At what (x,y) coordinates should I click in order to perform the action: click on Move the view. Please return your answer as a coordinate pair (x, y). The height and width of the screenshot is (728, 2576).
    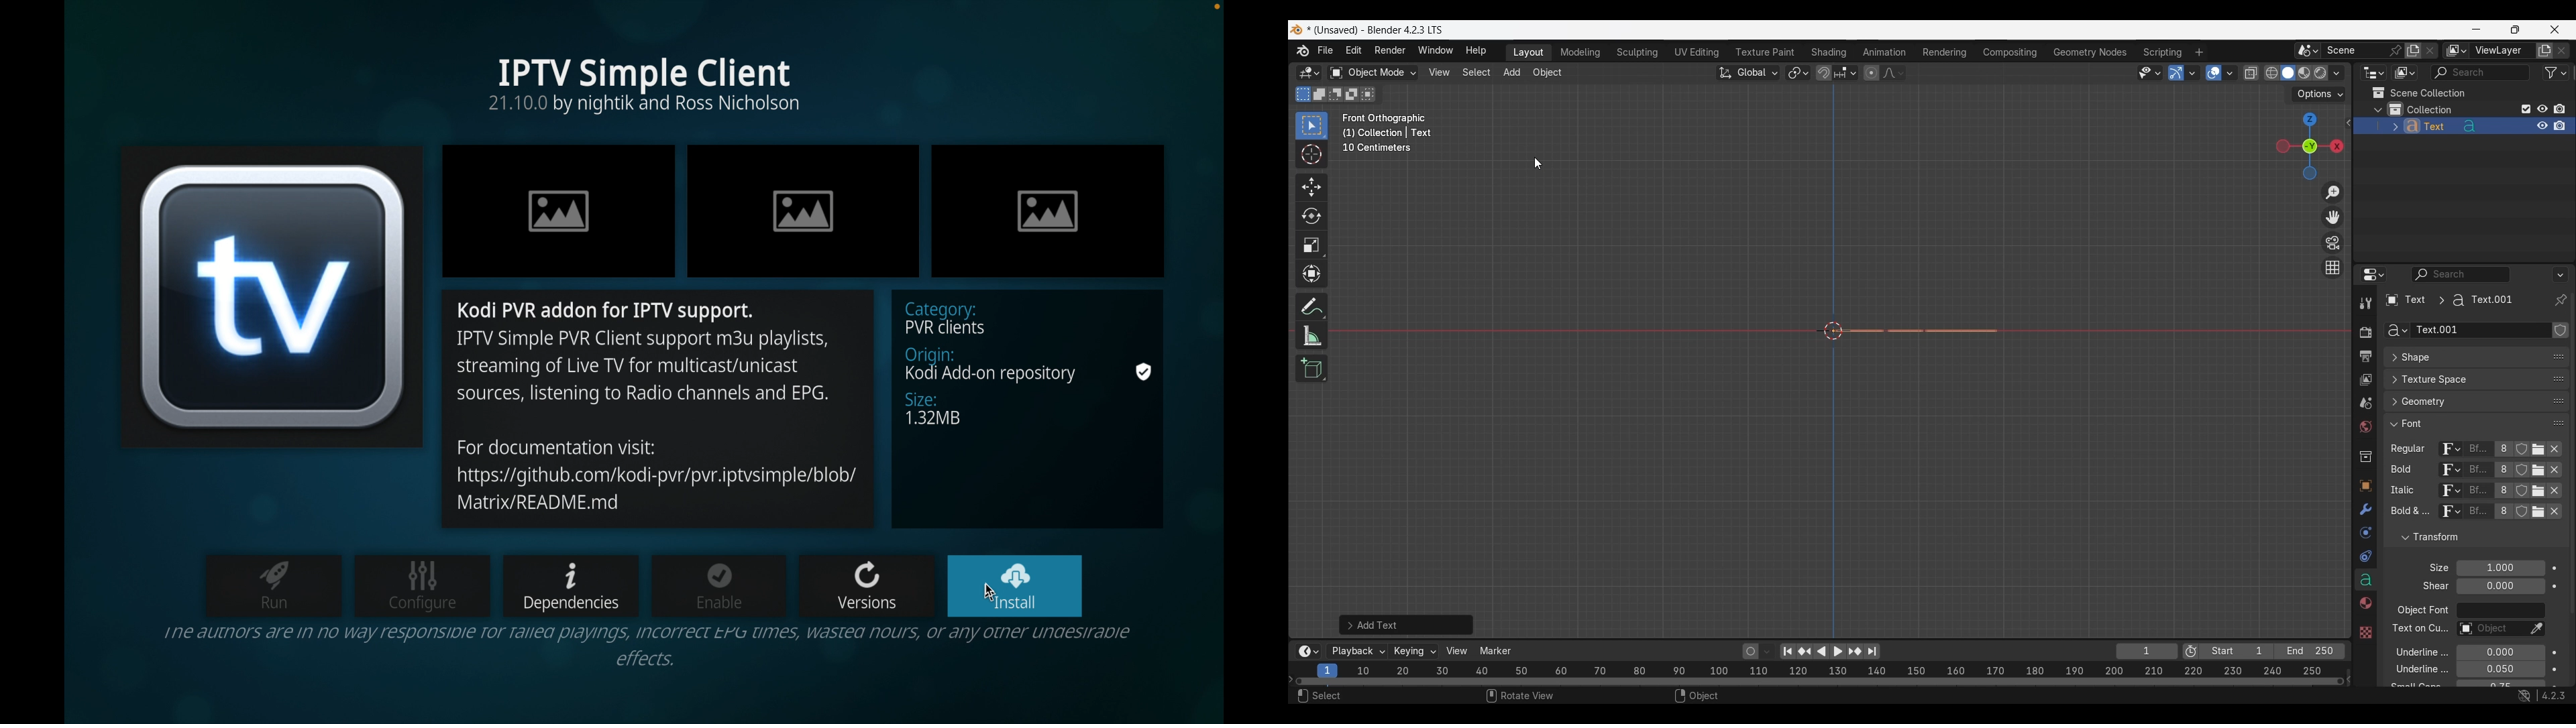
    Looking at the image, I should click on (2334, 217).